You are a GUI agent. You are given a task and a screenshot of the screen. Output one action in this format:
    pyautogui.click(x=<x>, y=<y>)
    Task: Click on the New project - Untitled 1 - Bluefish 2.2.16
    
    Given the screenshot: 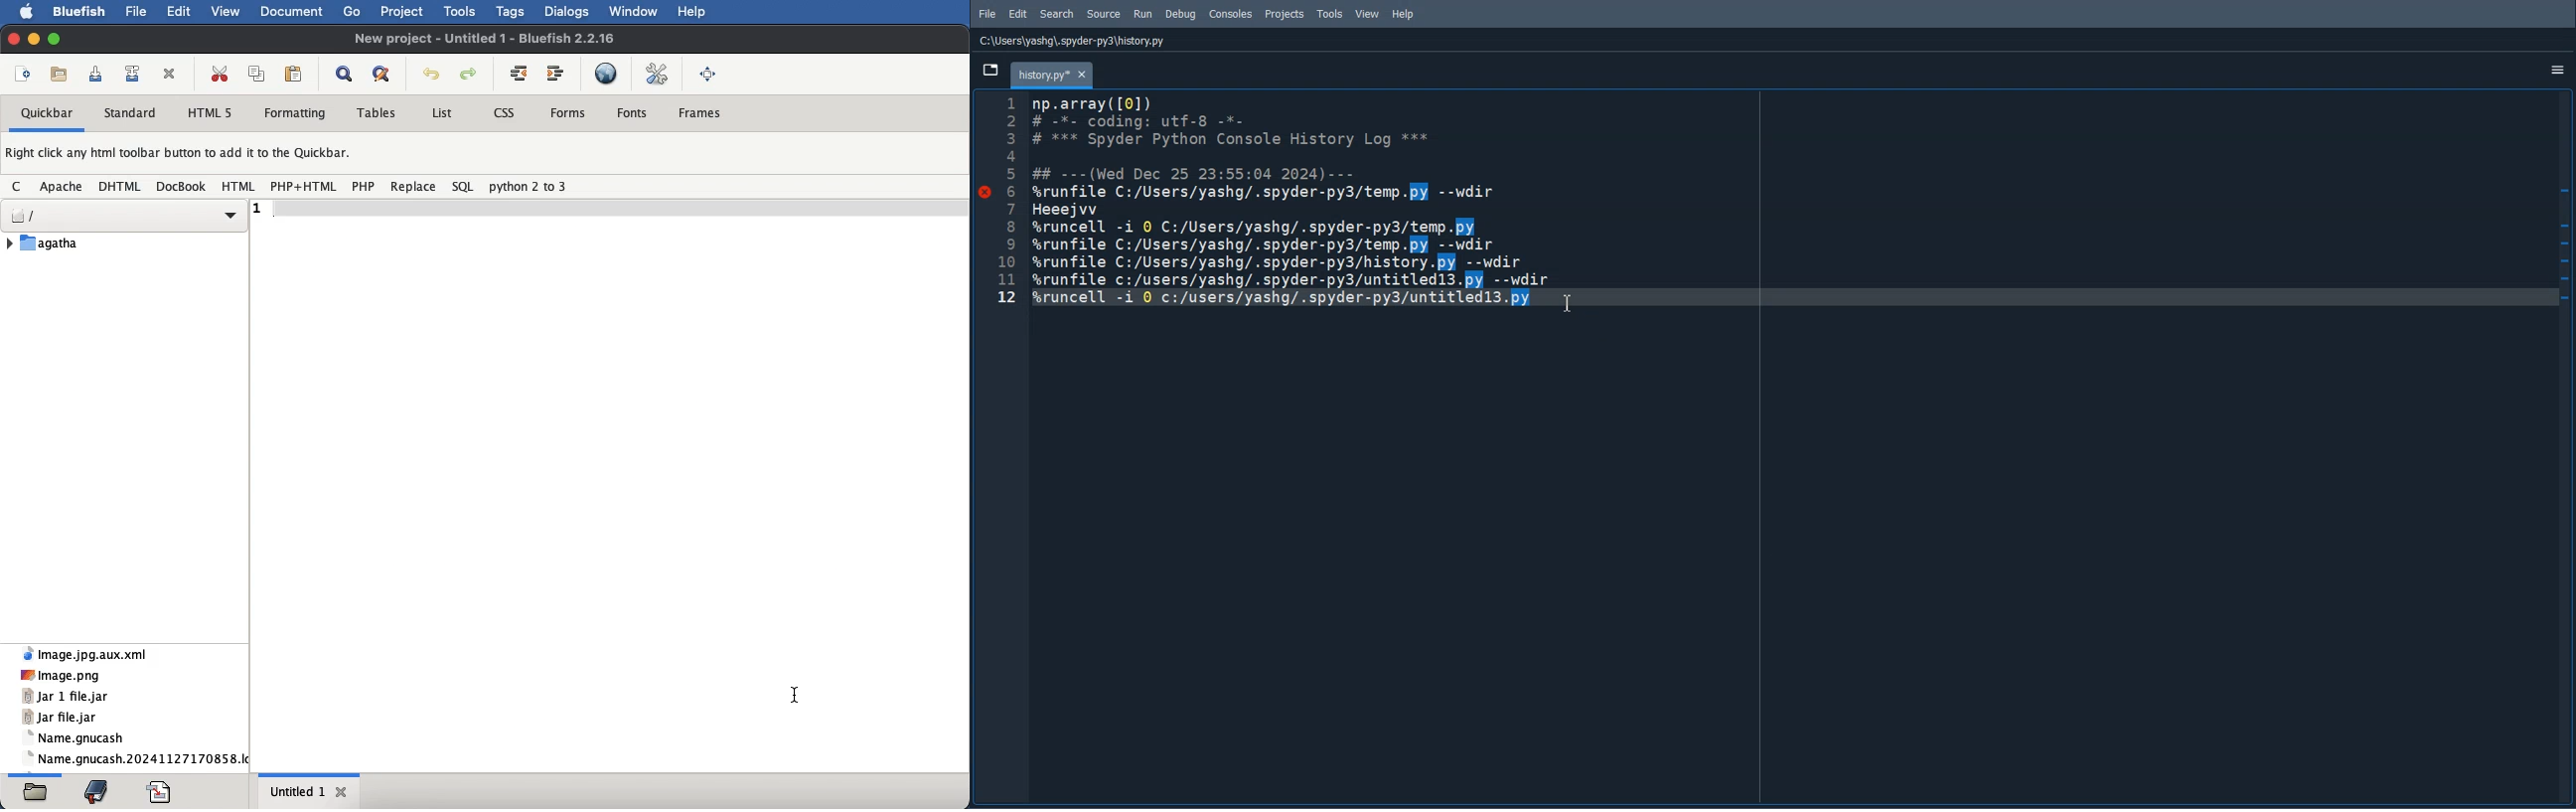 What is the action you would take?
    pyautogui.click(x=481, y=38)
    